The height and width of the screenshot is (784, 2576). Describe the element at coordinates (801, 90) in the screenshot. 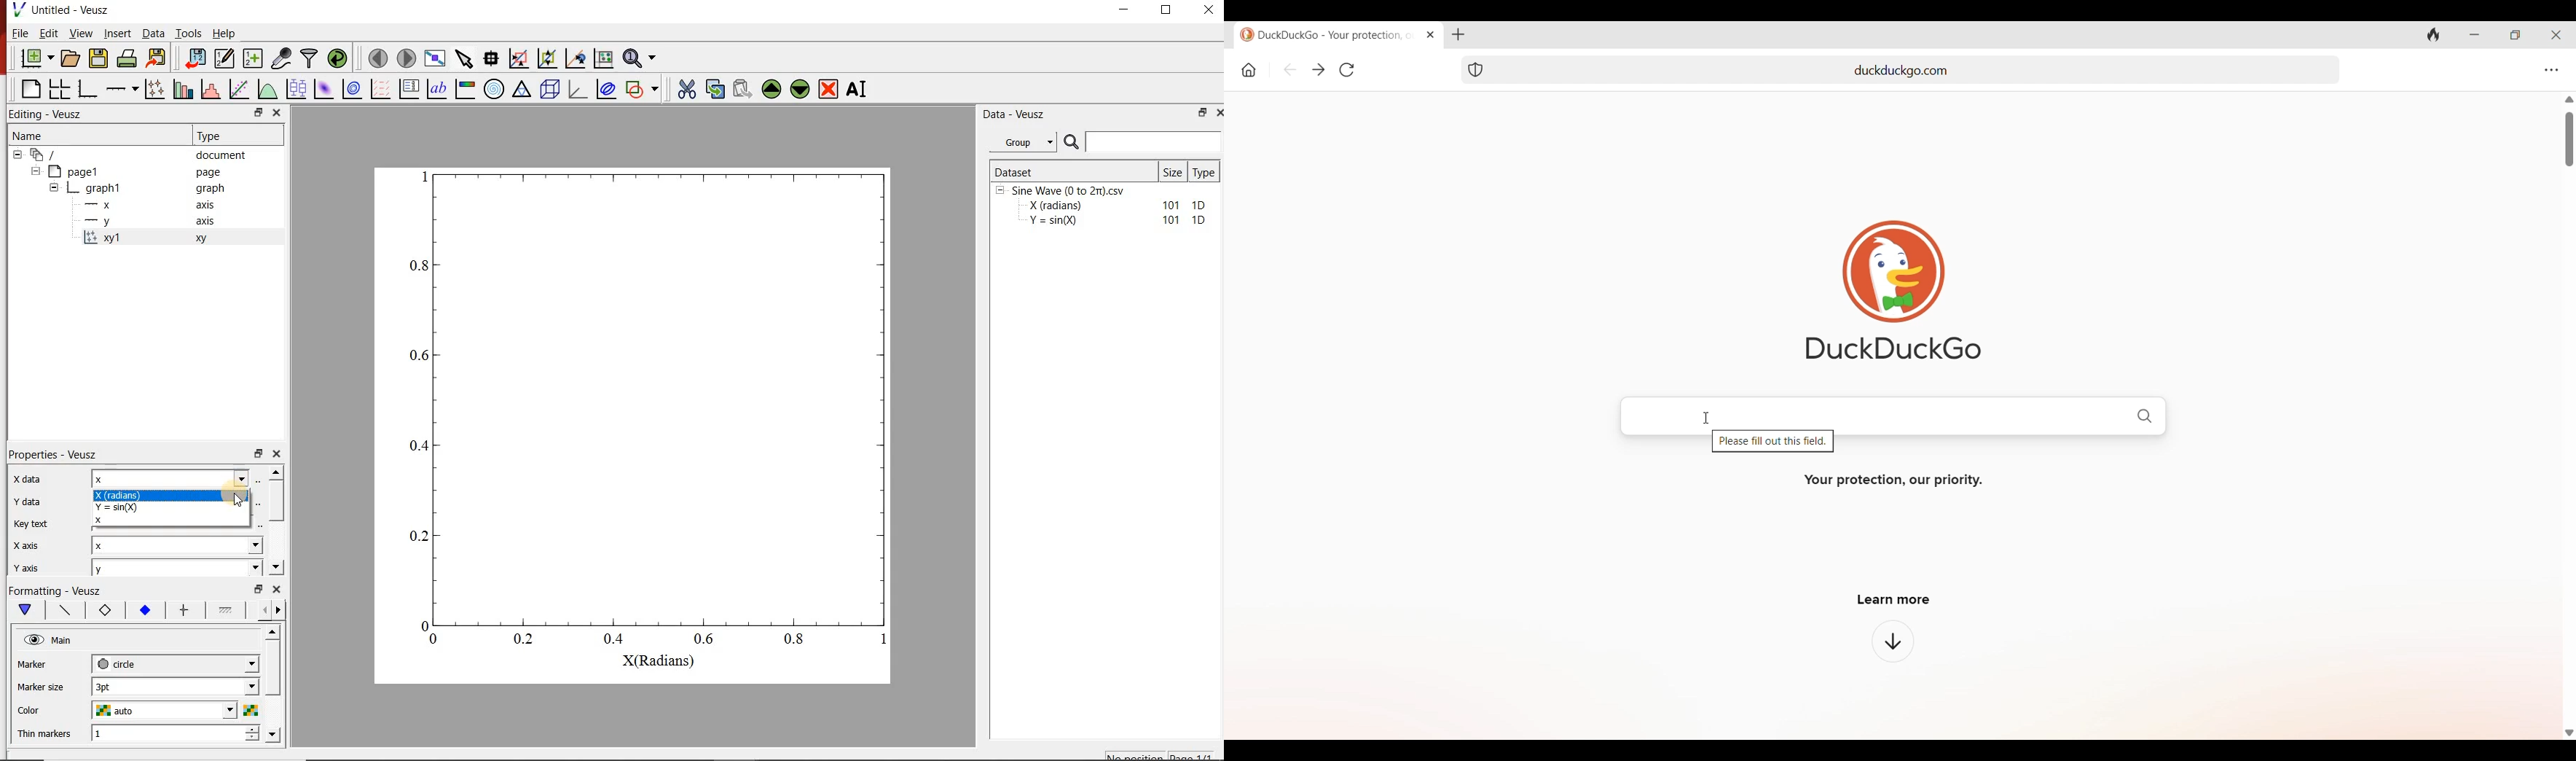

I see `move down` at that location.